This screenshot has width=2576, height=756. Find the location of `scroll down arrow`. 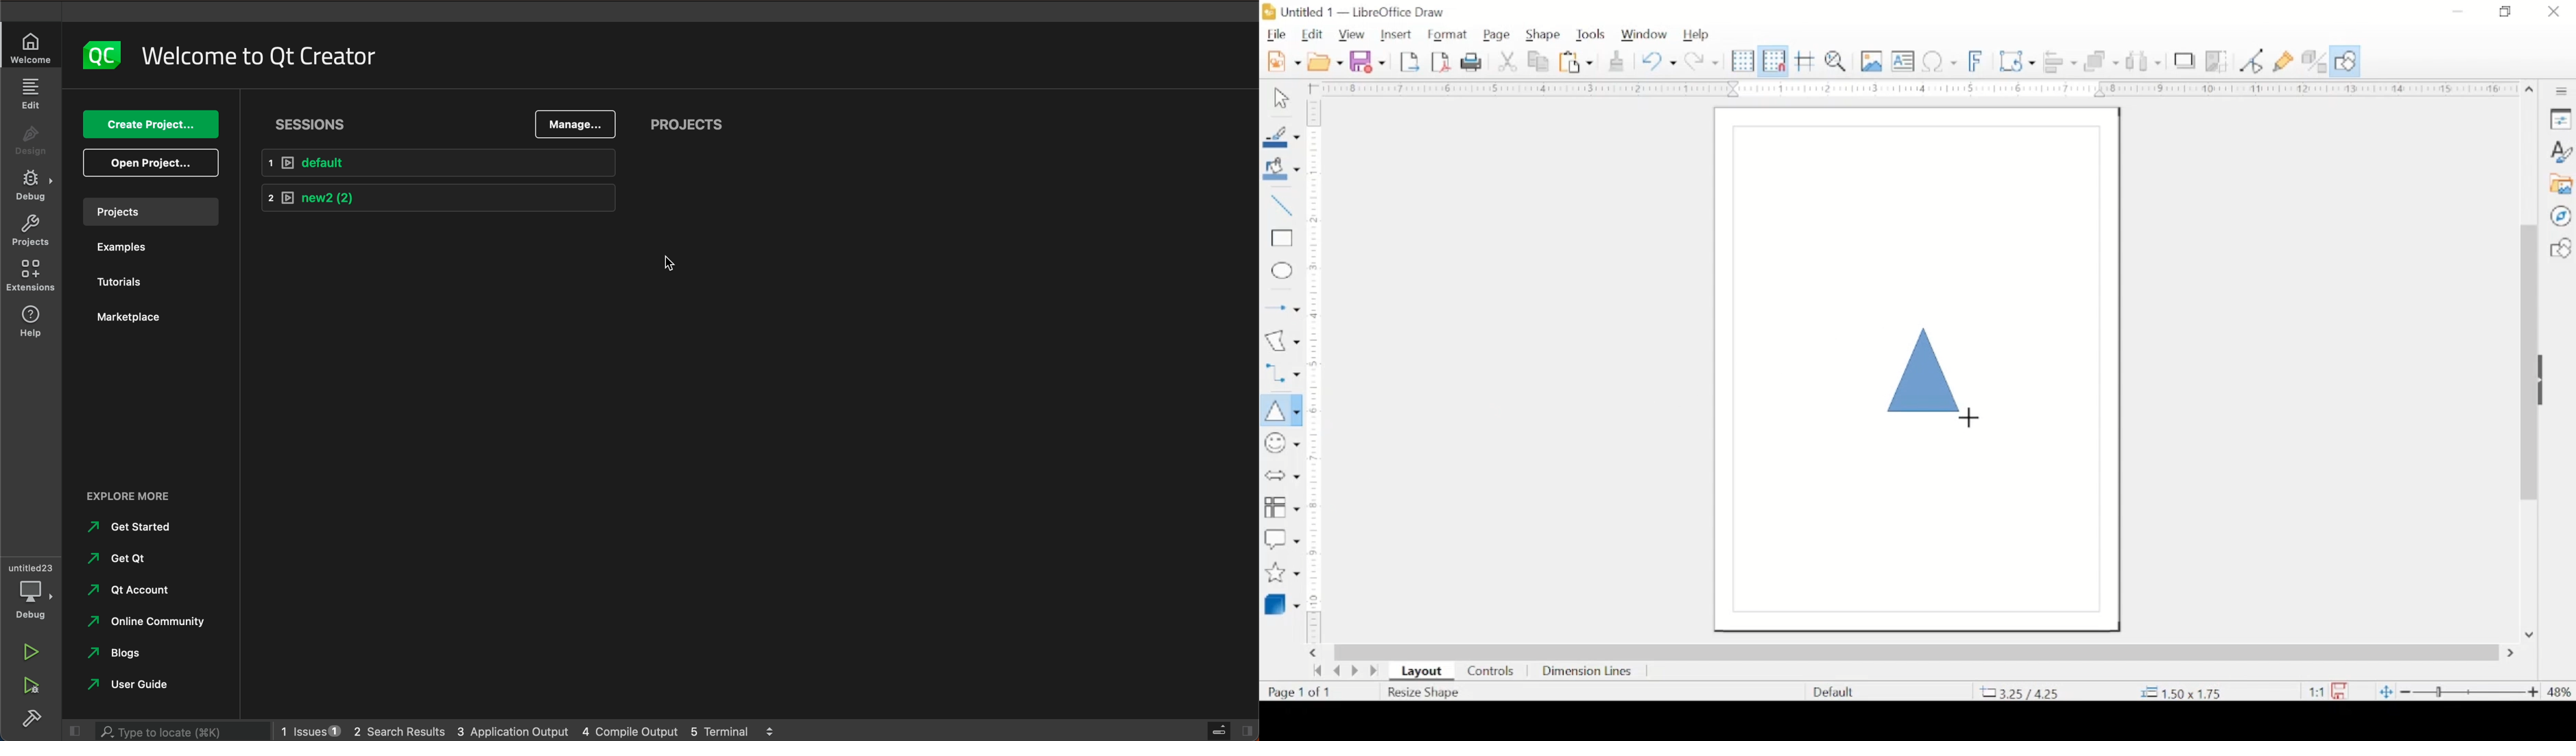

scroll down arrow is located at coordinates (2531, 635).